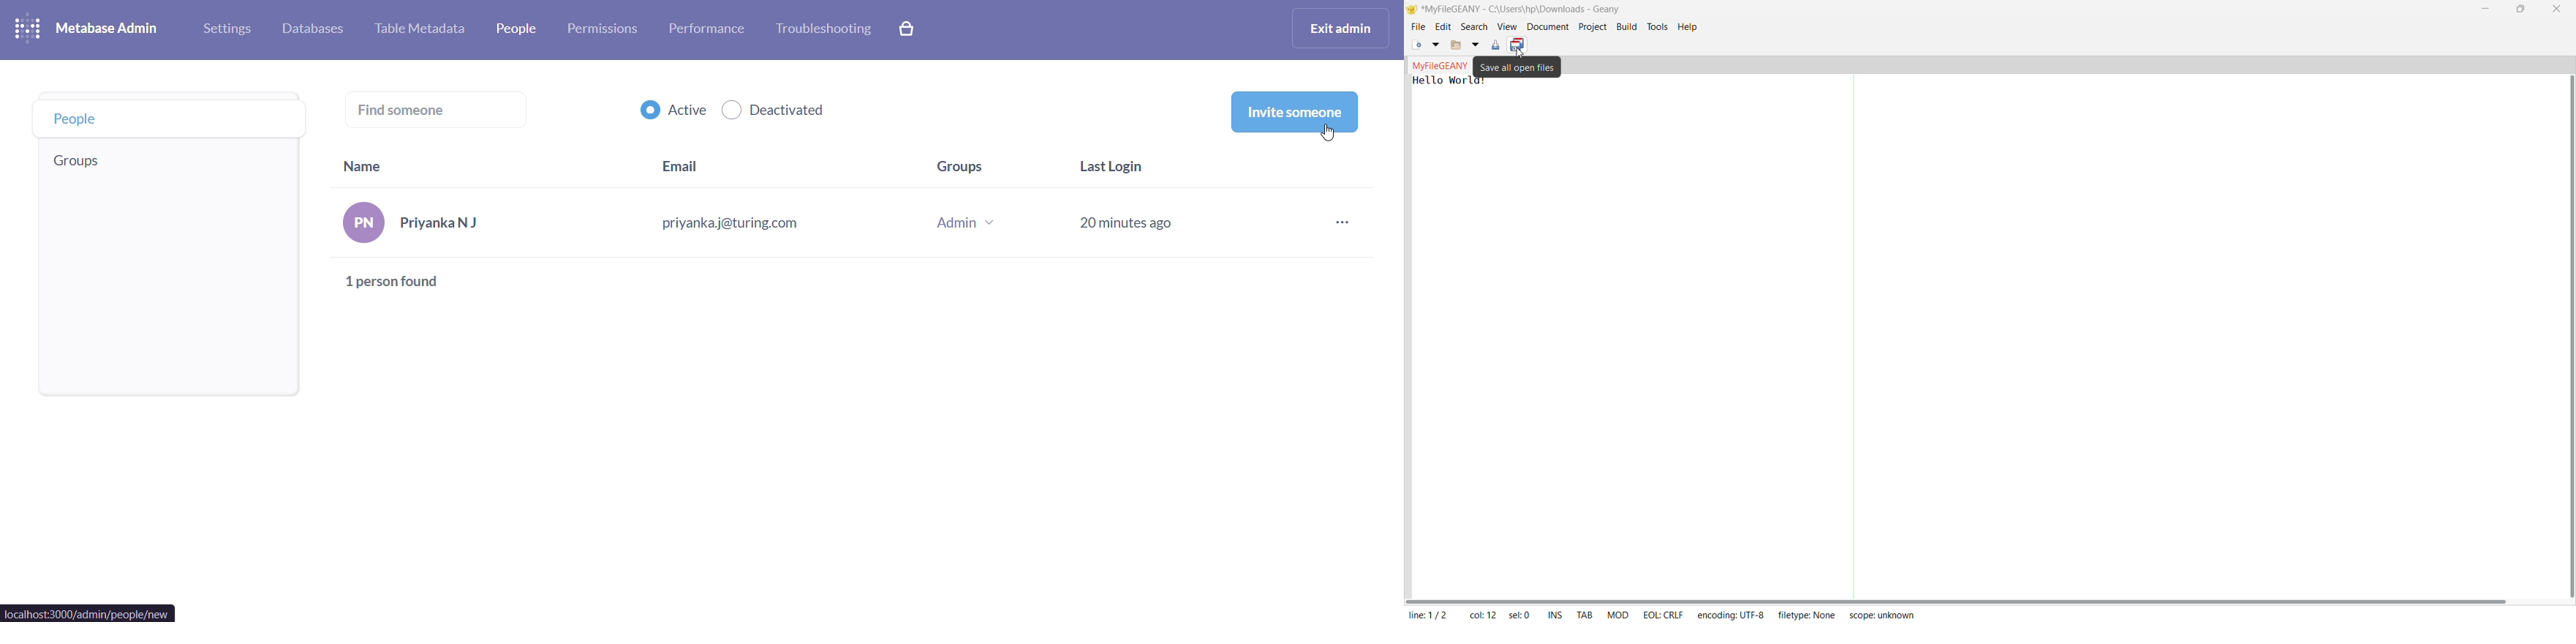  What do you see at coordinates (393, 282) in the screenshot?
I see `1 person found` at bounding box center [393, 282].